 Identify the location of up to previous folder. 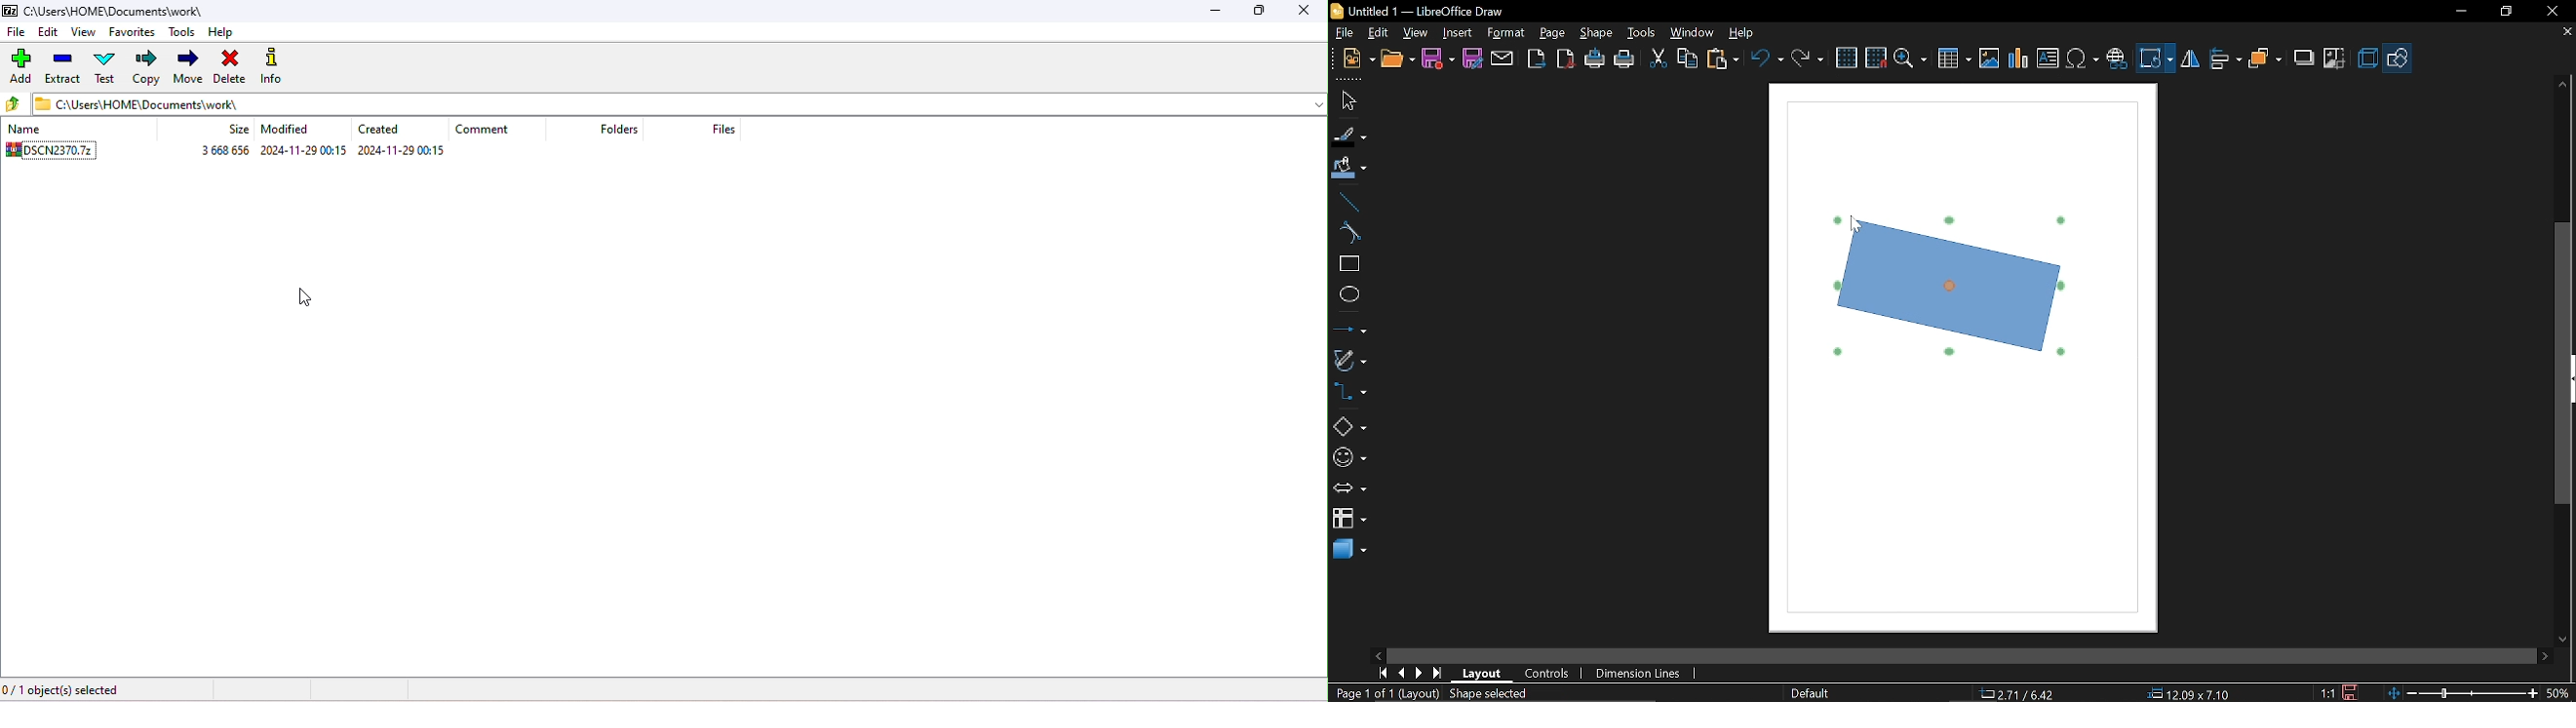
(15, 105).